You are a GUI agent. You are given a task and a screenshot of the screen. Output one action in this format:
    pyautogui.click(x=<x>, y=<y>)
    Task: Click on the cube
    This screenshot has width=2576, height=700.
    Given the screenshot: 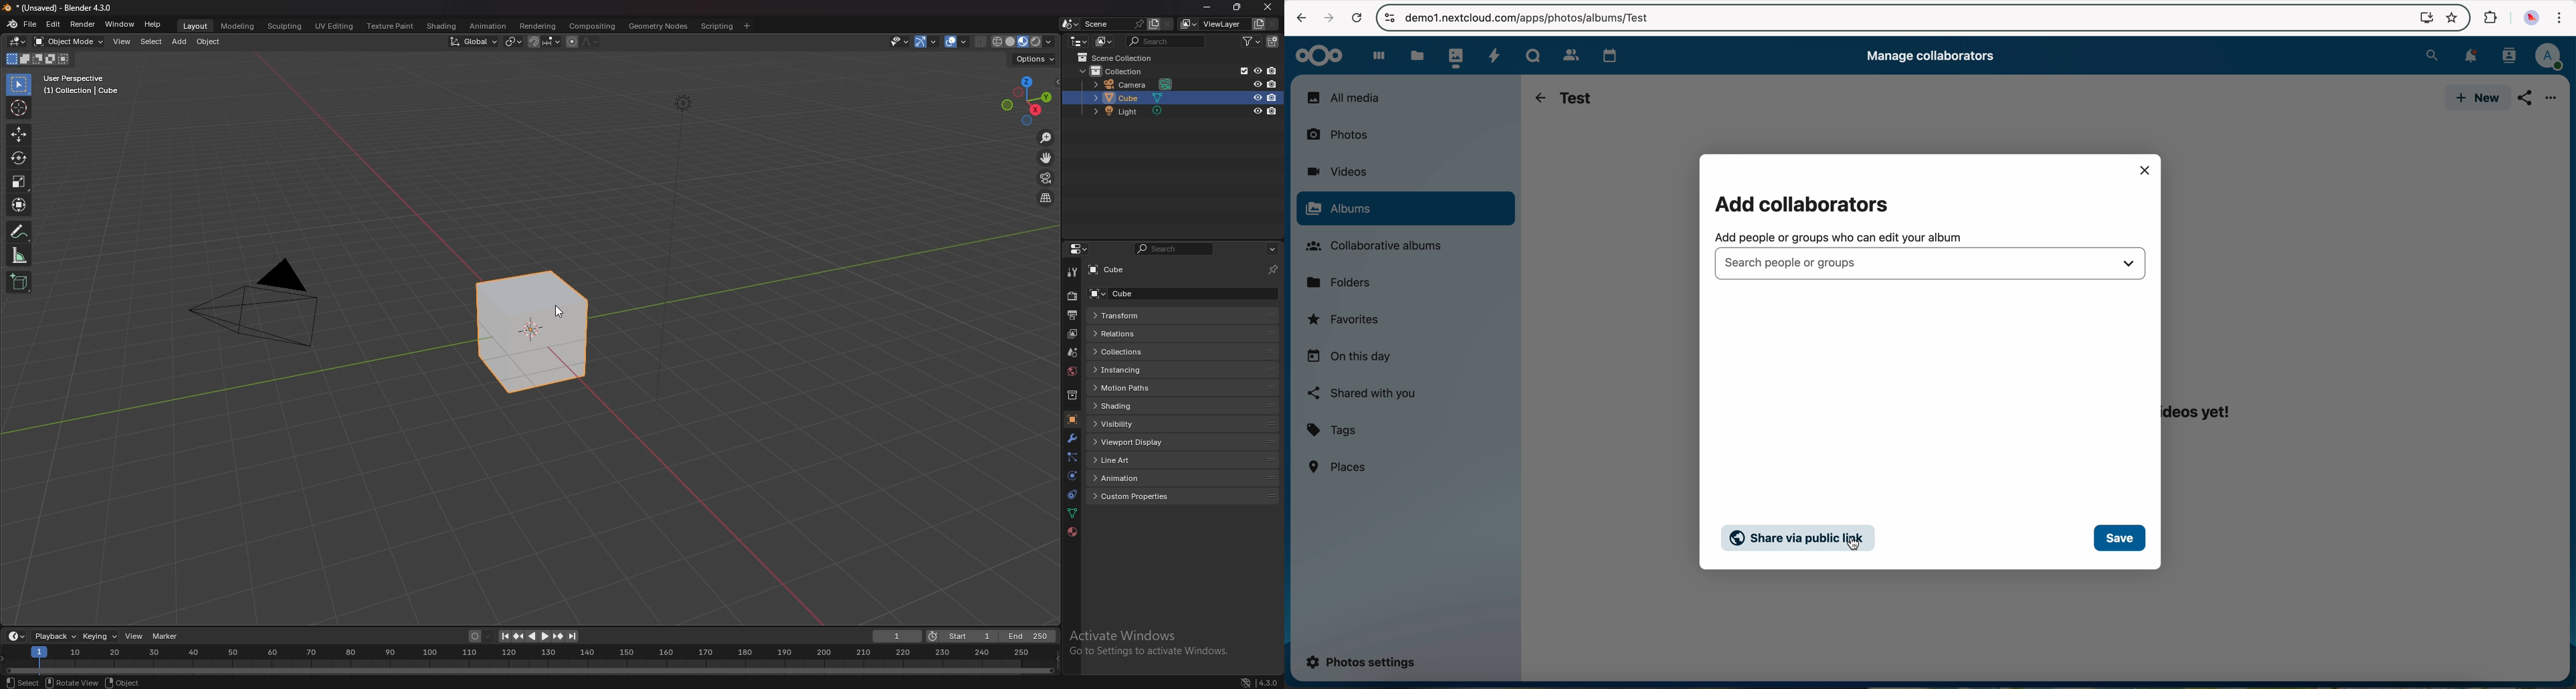 What is the action you would take?
    pyautogui.click(x=1154, y=294)
    